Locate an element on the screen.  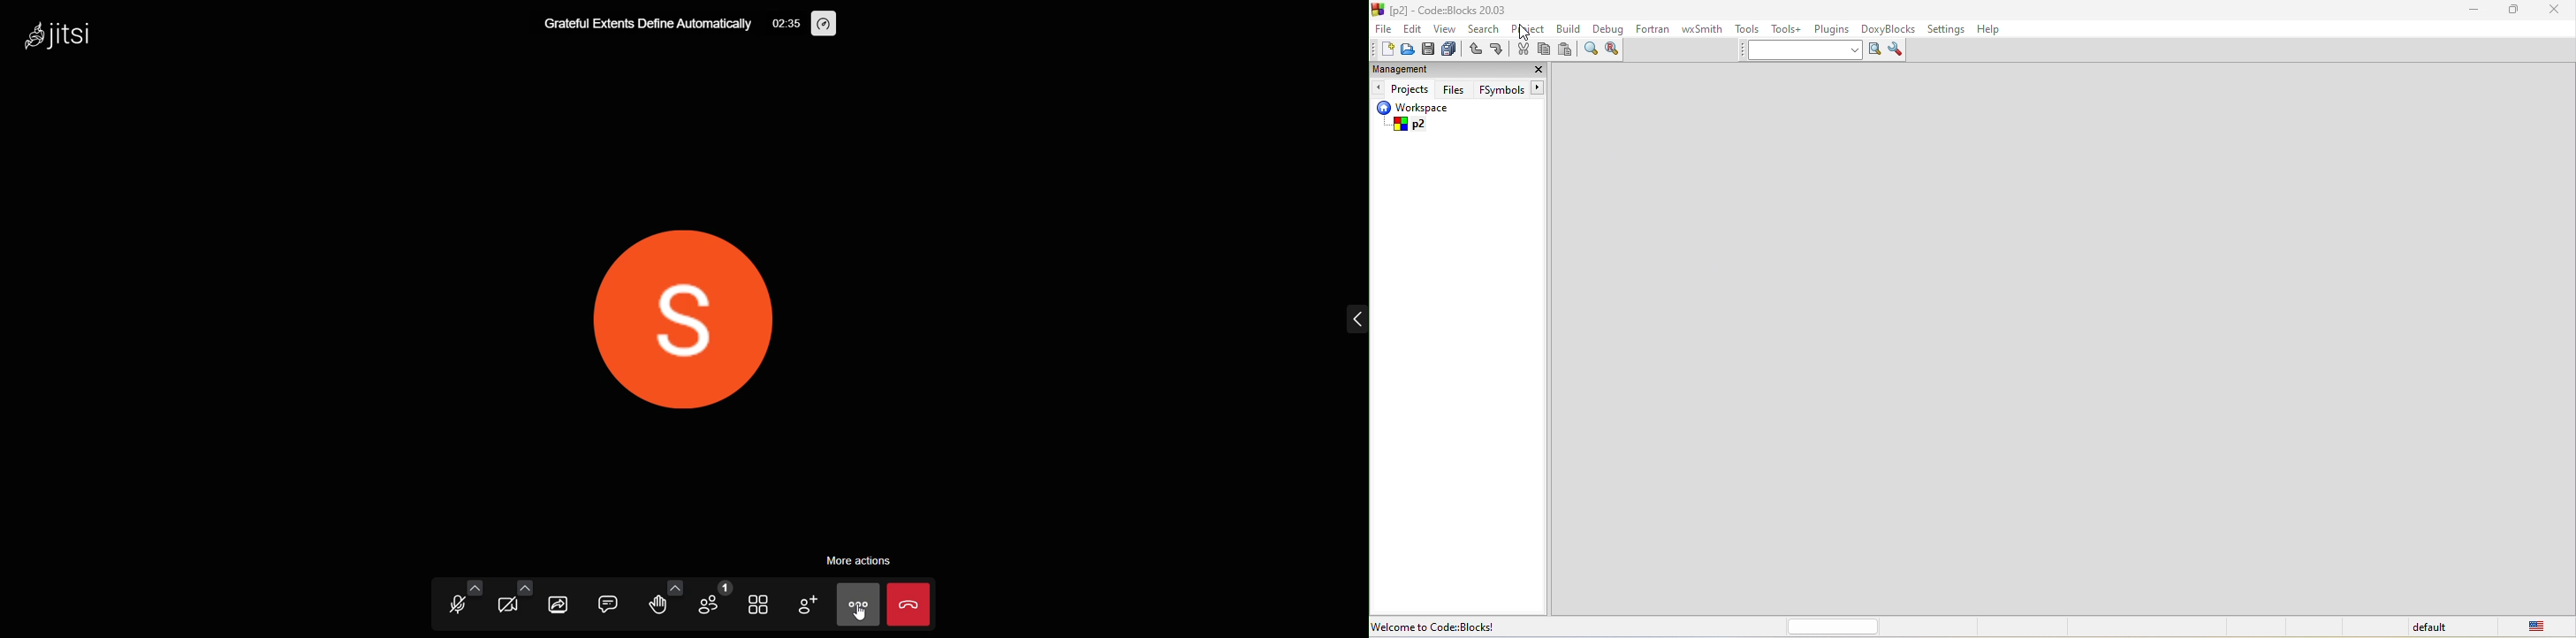
show option window is located at coordinates (1897, 50).